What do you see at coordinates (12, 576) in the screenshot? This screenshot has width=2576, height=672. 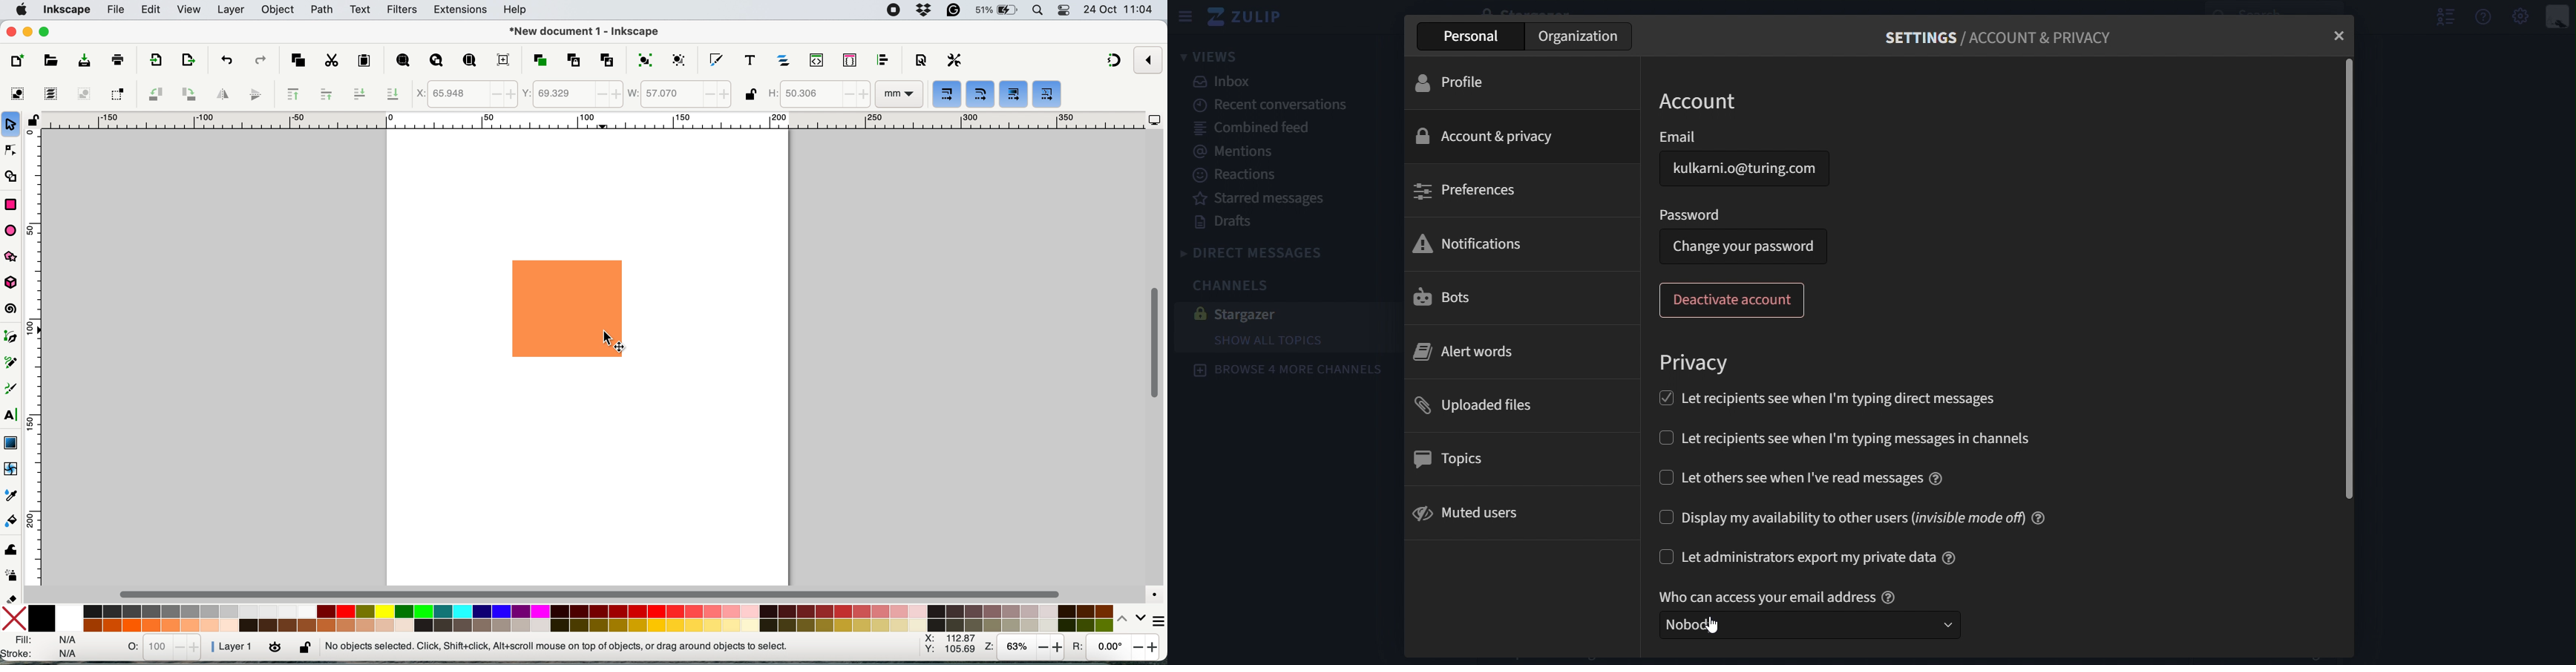 I see `spray tool` at bounding box center [12, 576].